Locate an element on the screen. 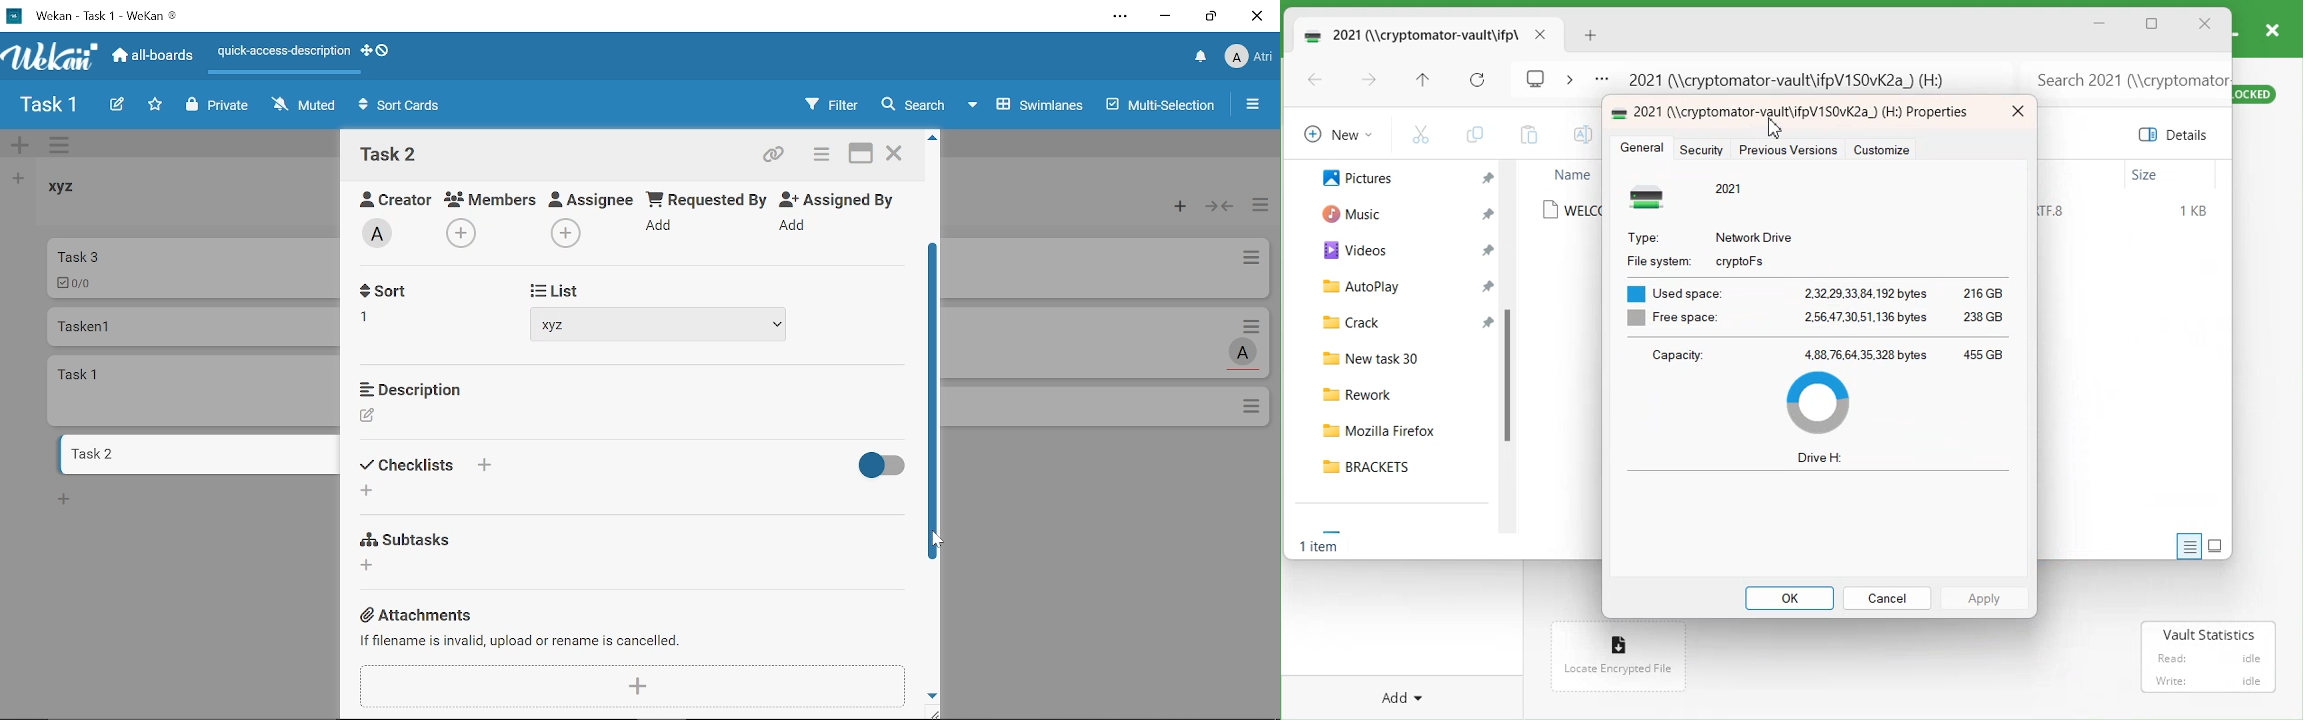 Image resolution: width=2324 pixels, height=728 pixels. Restore down is located at coordinates (1211, 16).